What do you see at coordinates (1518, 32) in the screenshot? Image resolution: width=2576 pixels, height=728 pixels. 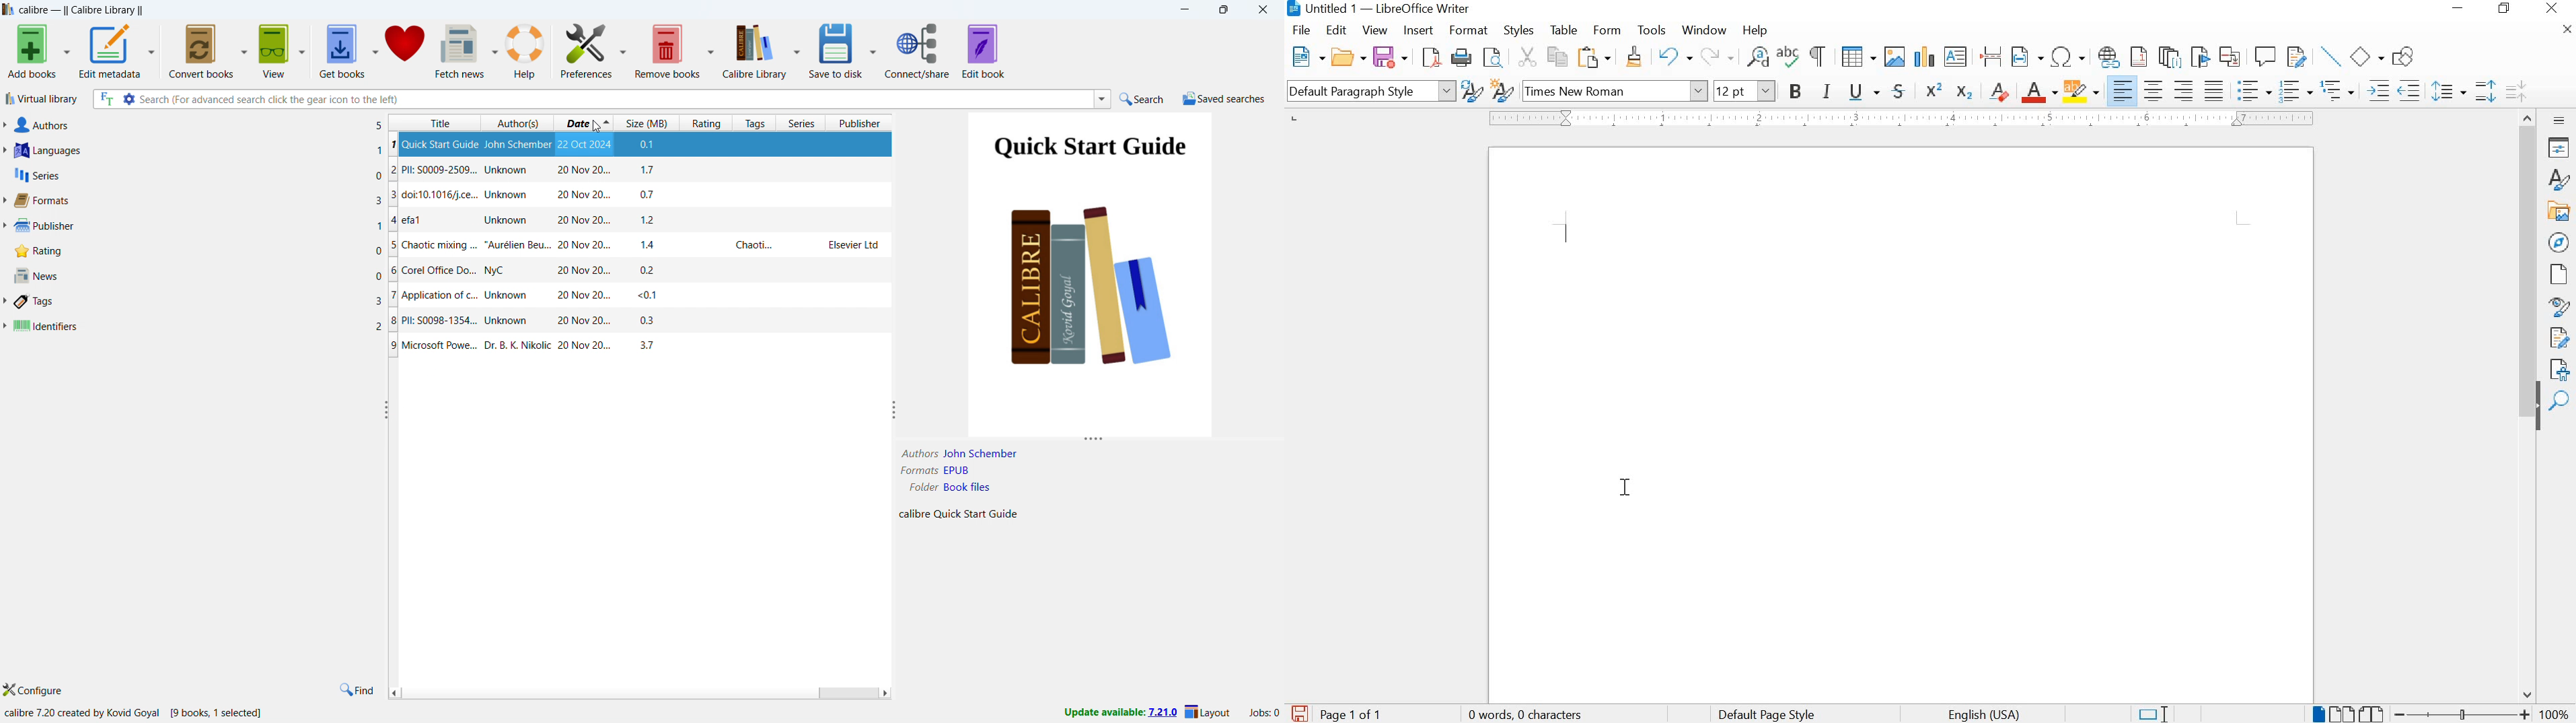 I see `STYLES` at bounding box center [1518, 32].